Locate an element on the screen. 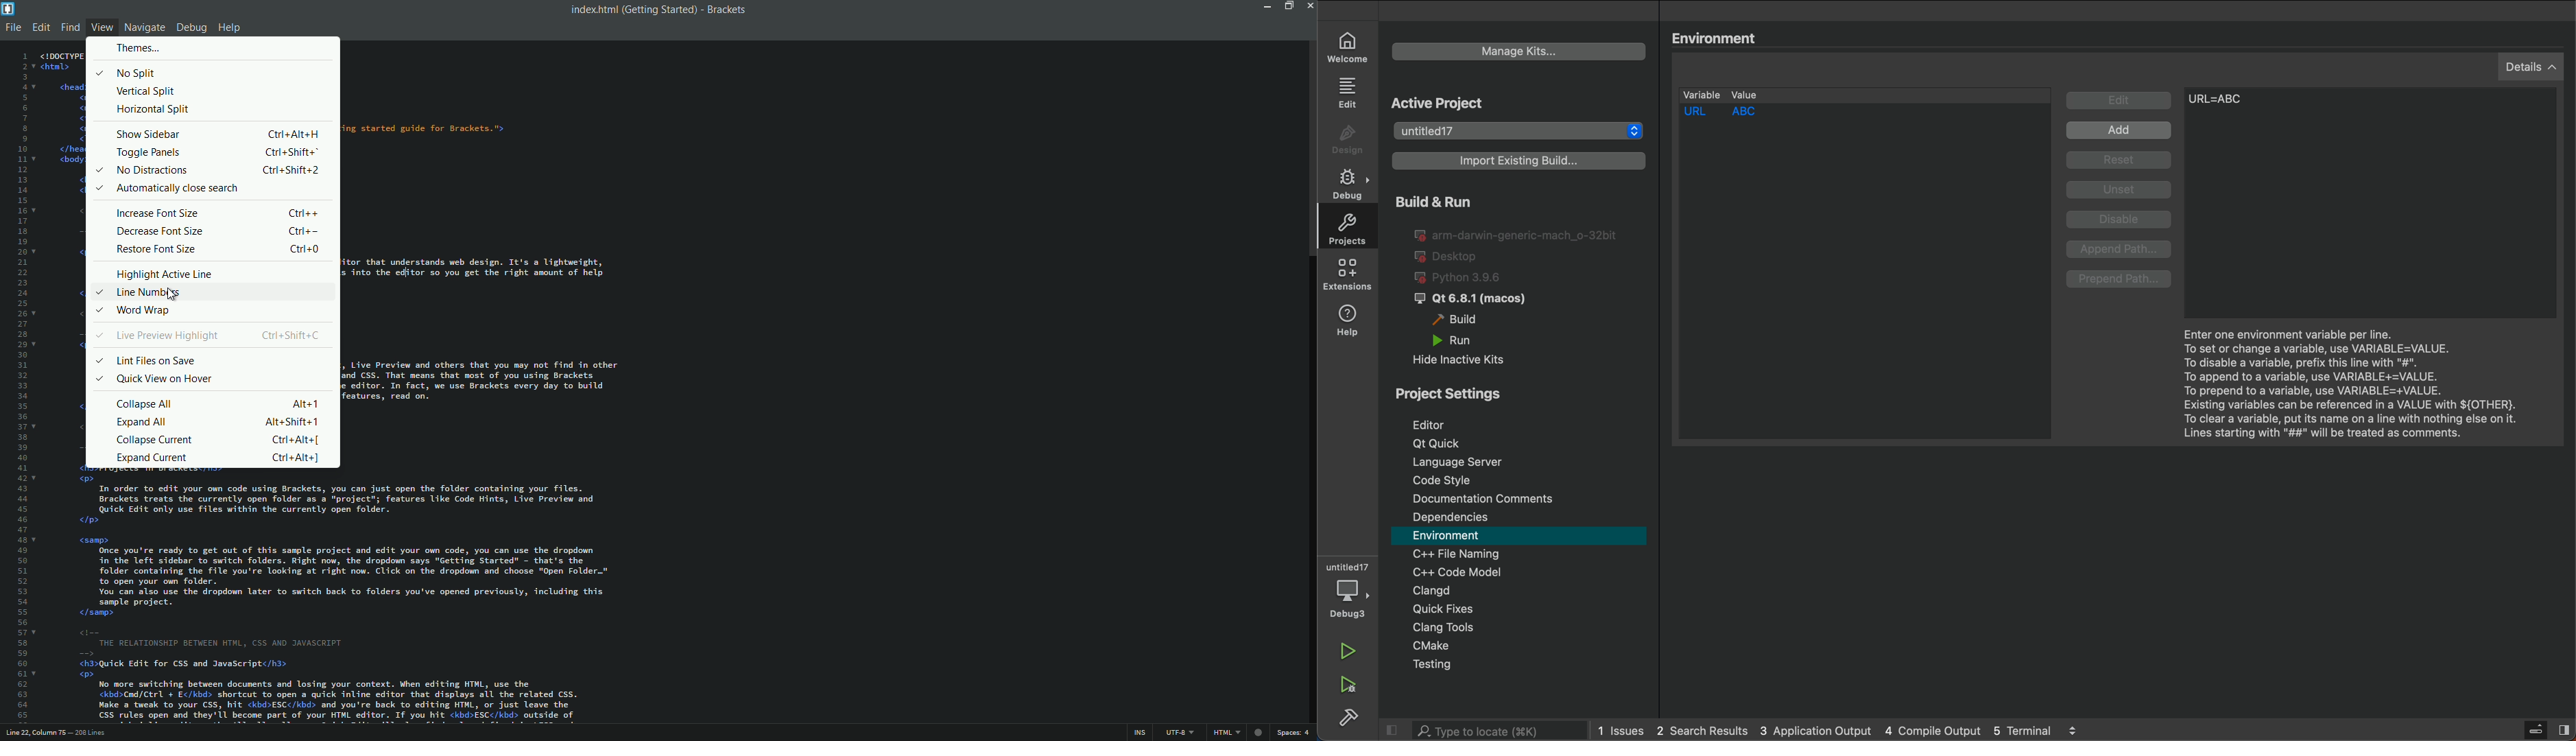  UTF-8 is located at coordinates (1178, 733).